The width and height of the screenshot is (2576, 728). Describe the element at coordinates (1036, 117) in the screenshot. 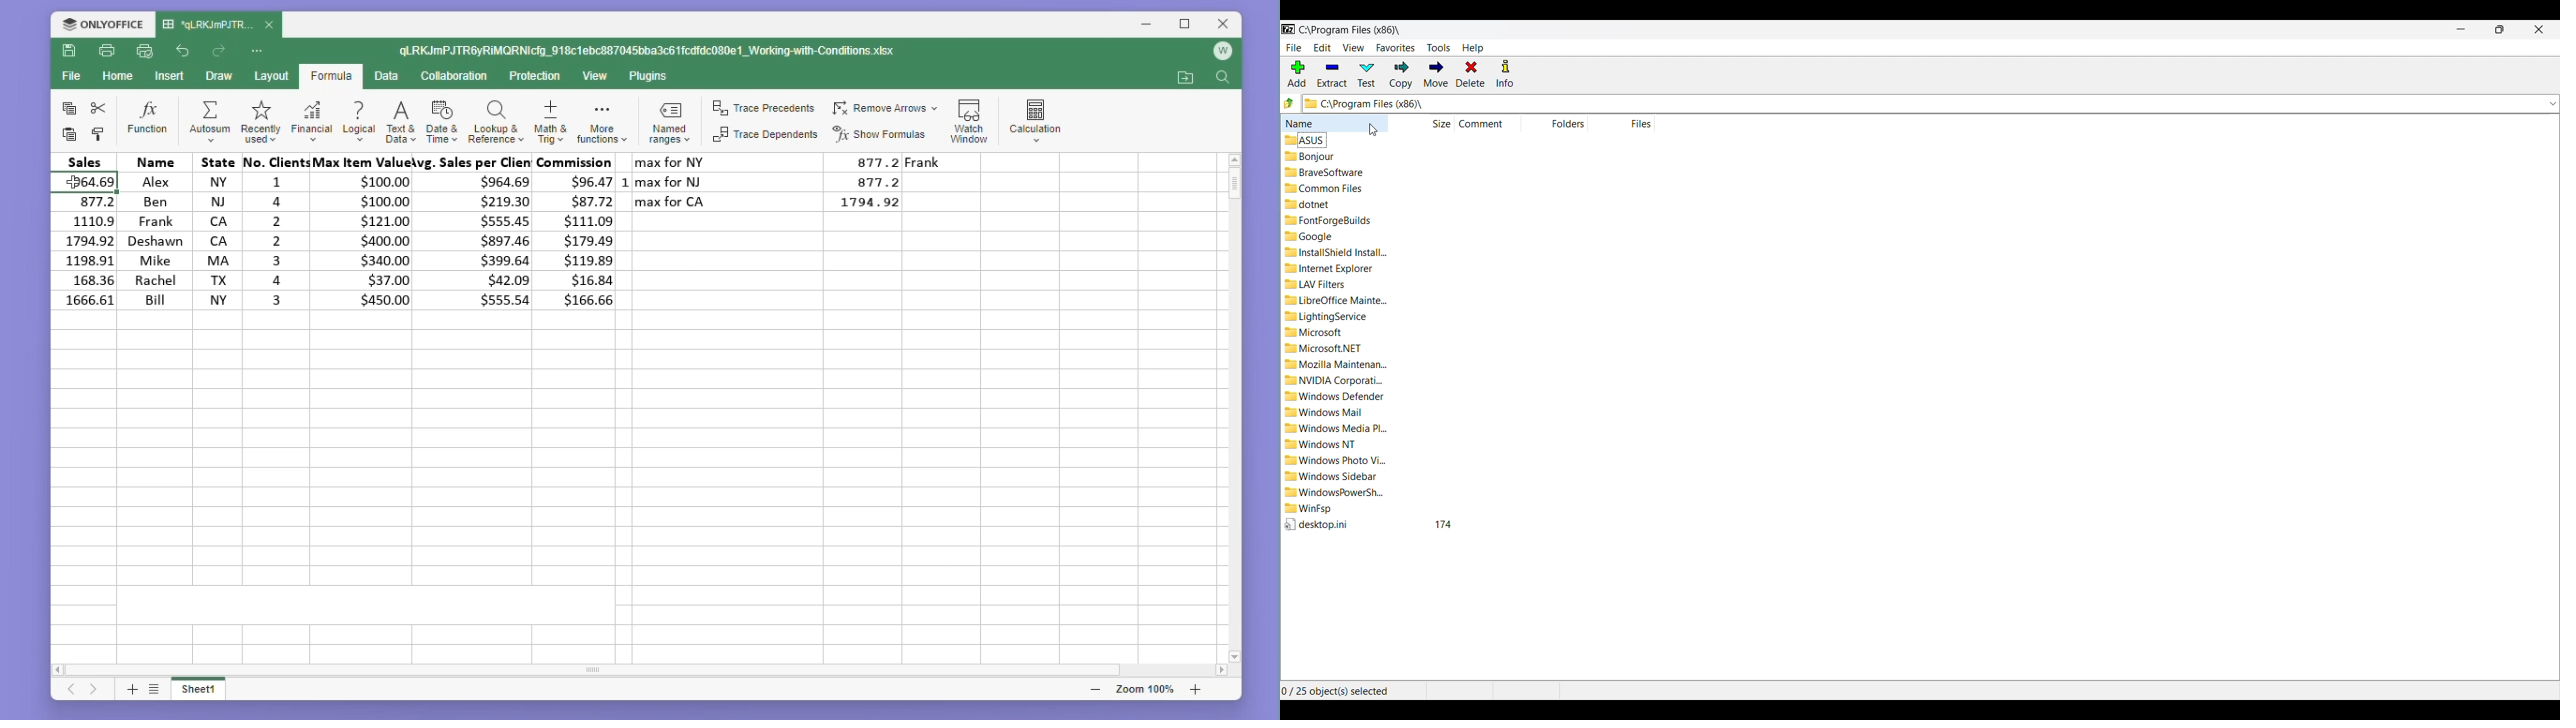

I see `Calculation` at that location.